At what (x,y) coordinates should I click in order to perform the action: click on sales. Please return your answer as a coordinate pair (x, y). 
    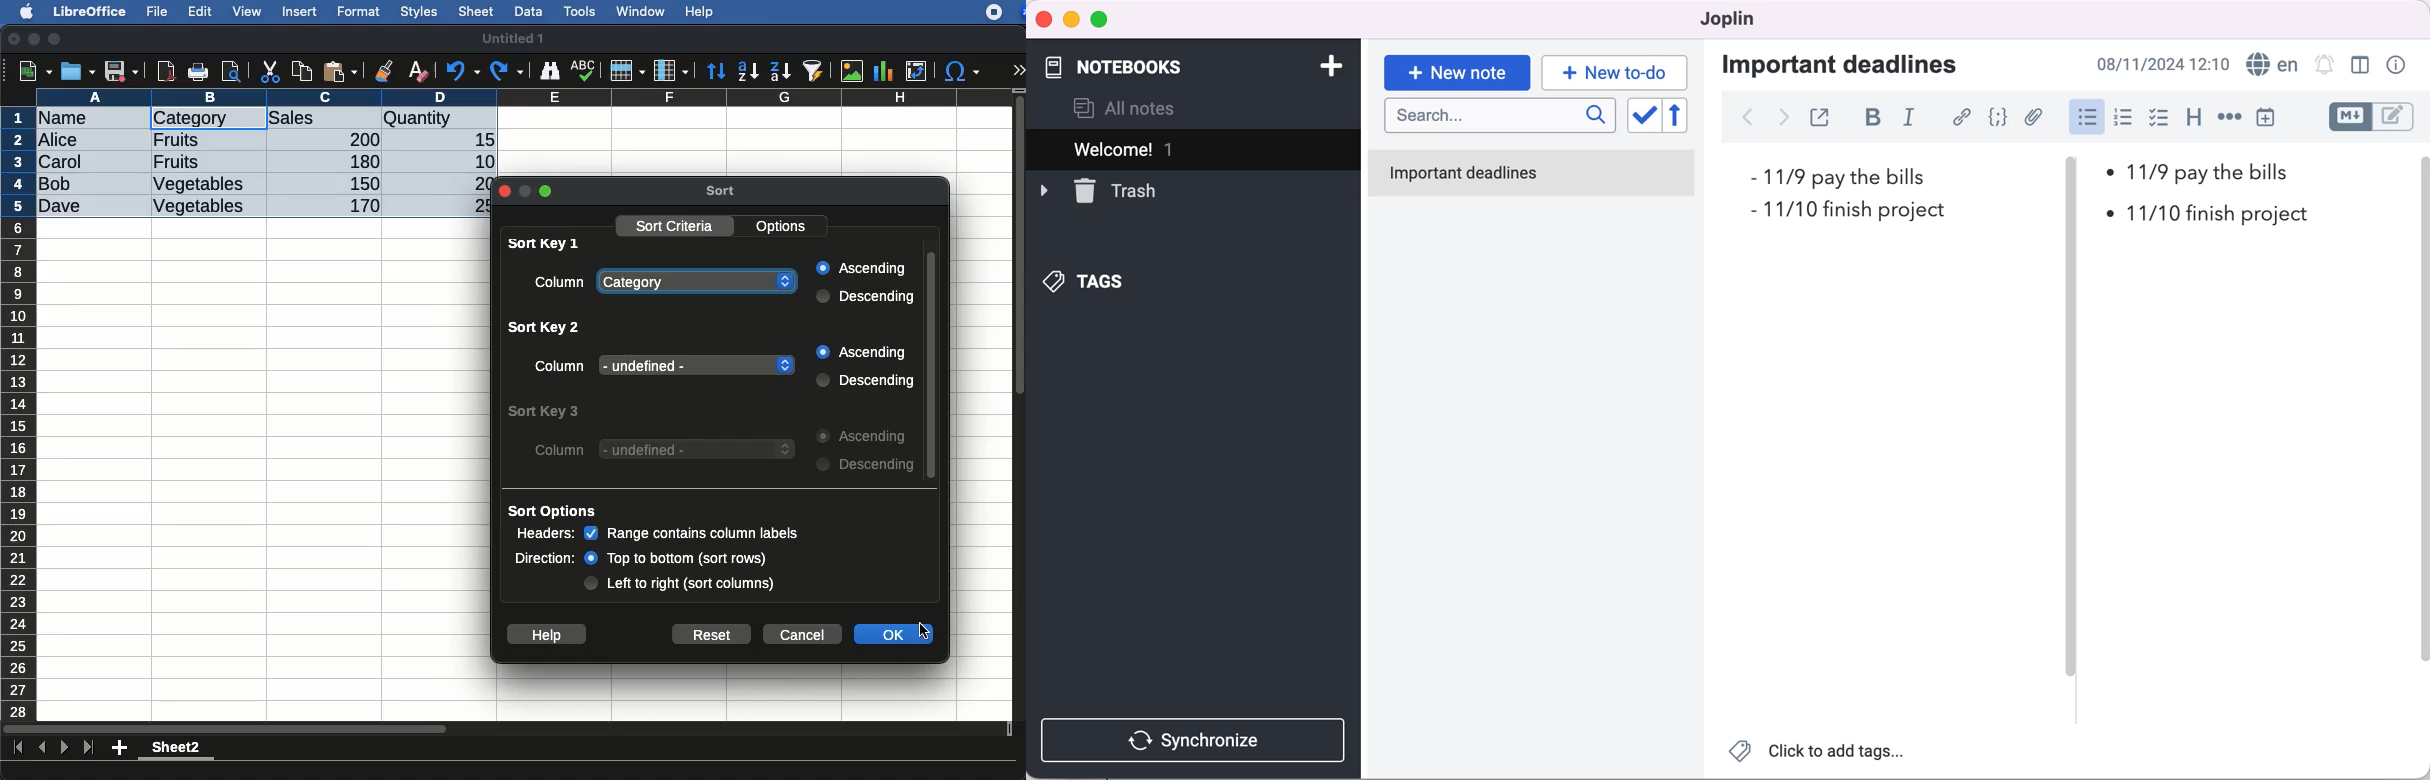
    Looking at the image, I should click on (325, 119).